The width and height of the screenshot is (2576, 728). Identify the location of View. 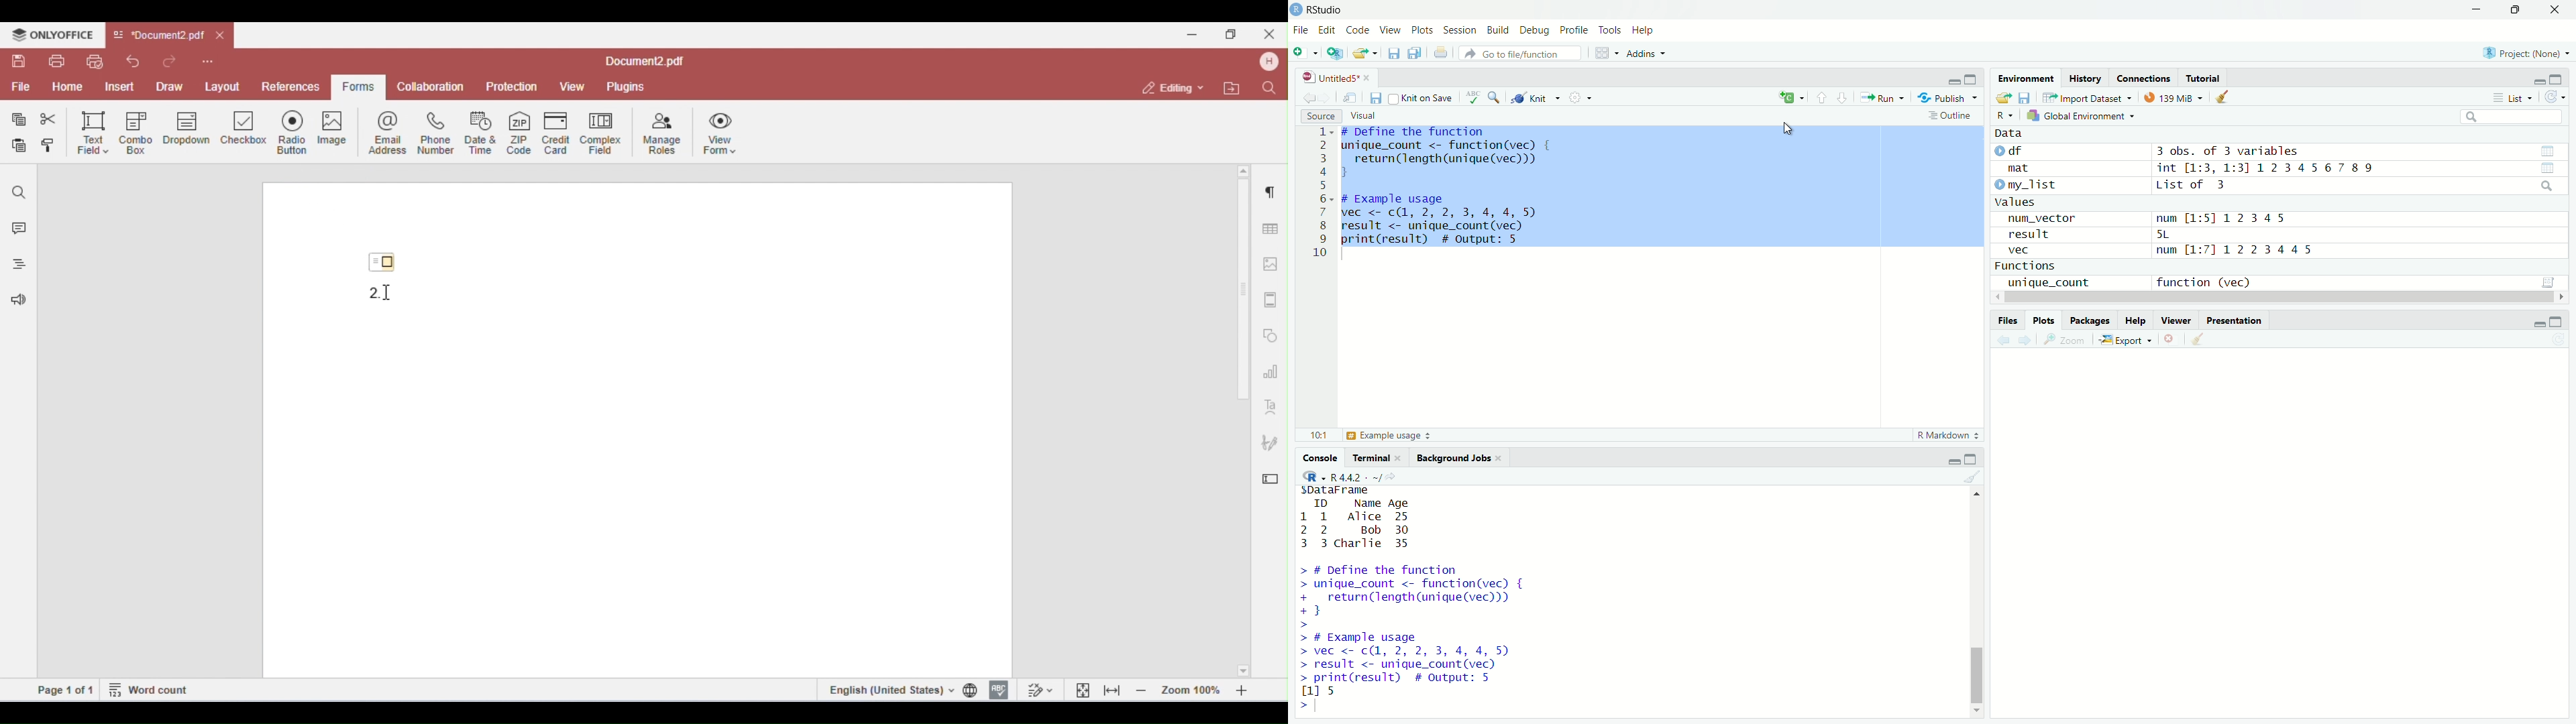
(1390, 31).